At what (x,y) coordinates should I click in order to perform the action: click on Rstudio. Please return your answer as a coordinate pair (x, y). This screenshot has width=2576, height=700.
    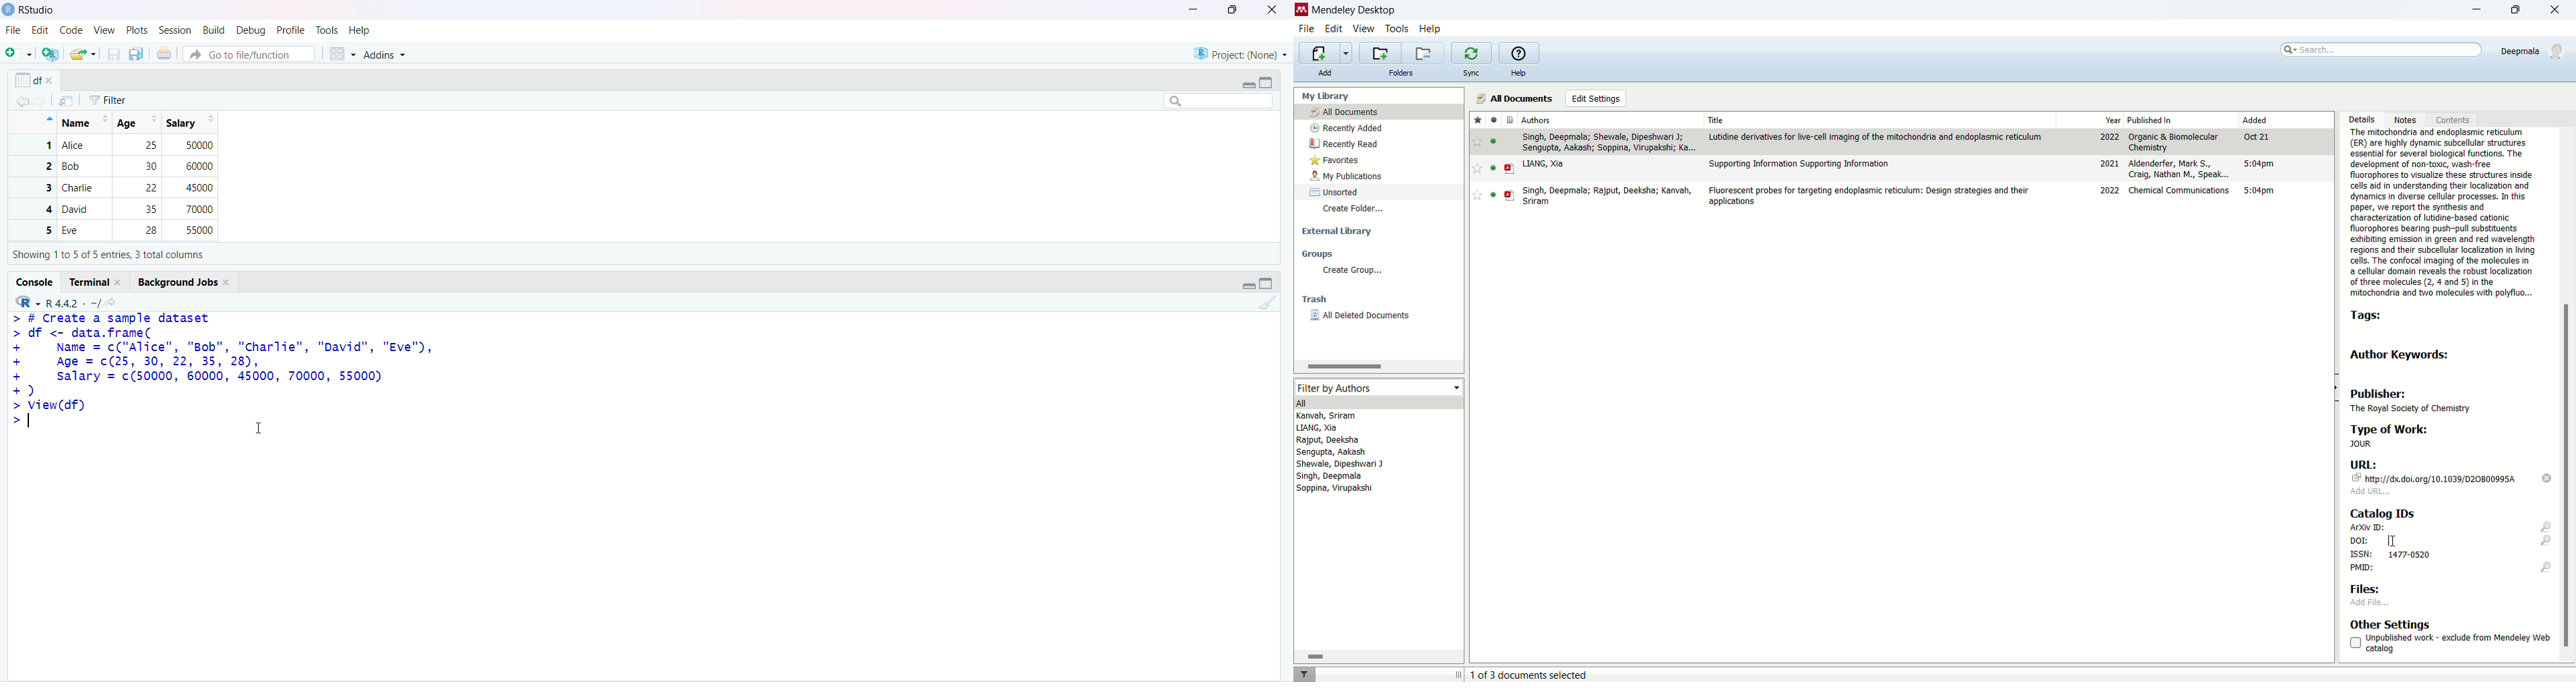
    Looking at the image, I should click on (31, 10).